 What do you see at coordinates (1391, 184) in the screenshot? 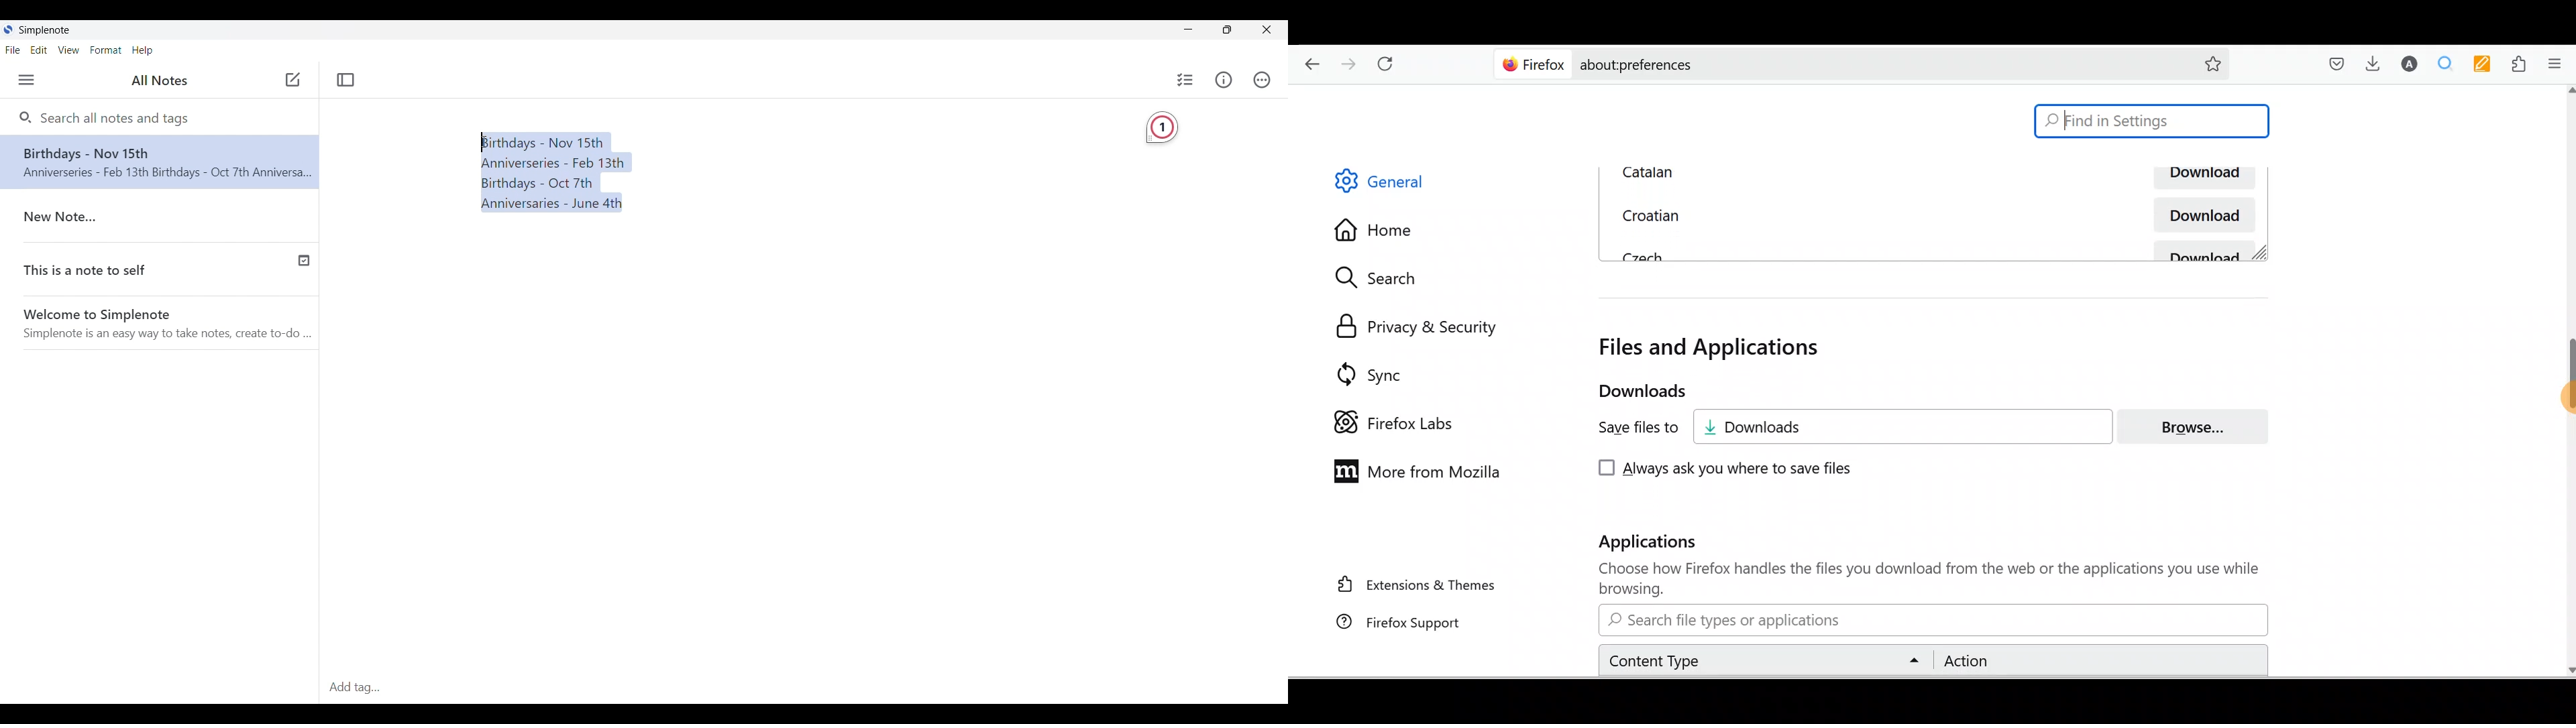
I see `General settings` at bounding box center [1391, 184].